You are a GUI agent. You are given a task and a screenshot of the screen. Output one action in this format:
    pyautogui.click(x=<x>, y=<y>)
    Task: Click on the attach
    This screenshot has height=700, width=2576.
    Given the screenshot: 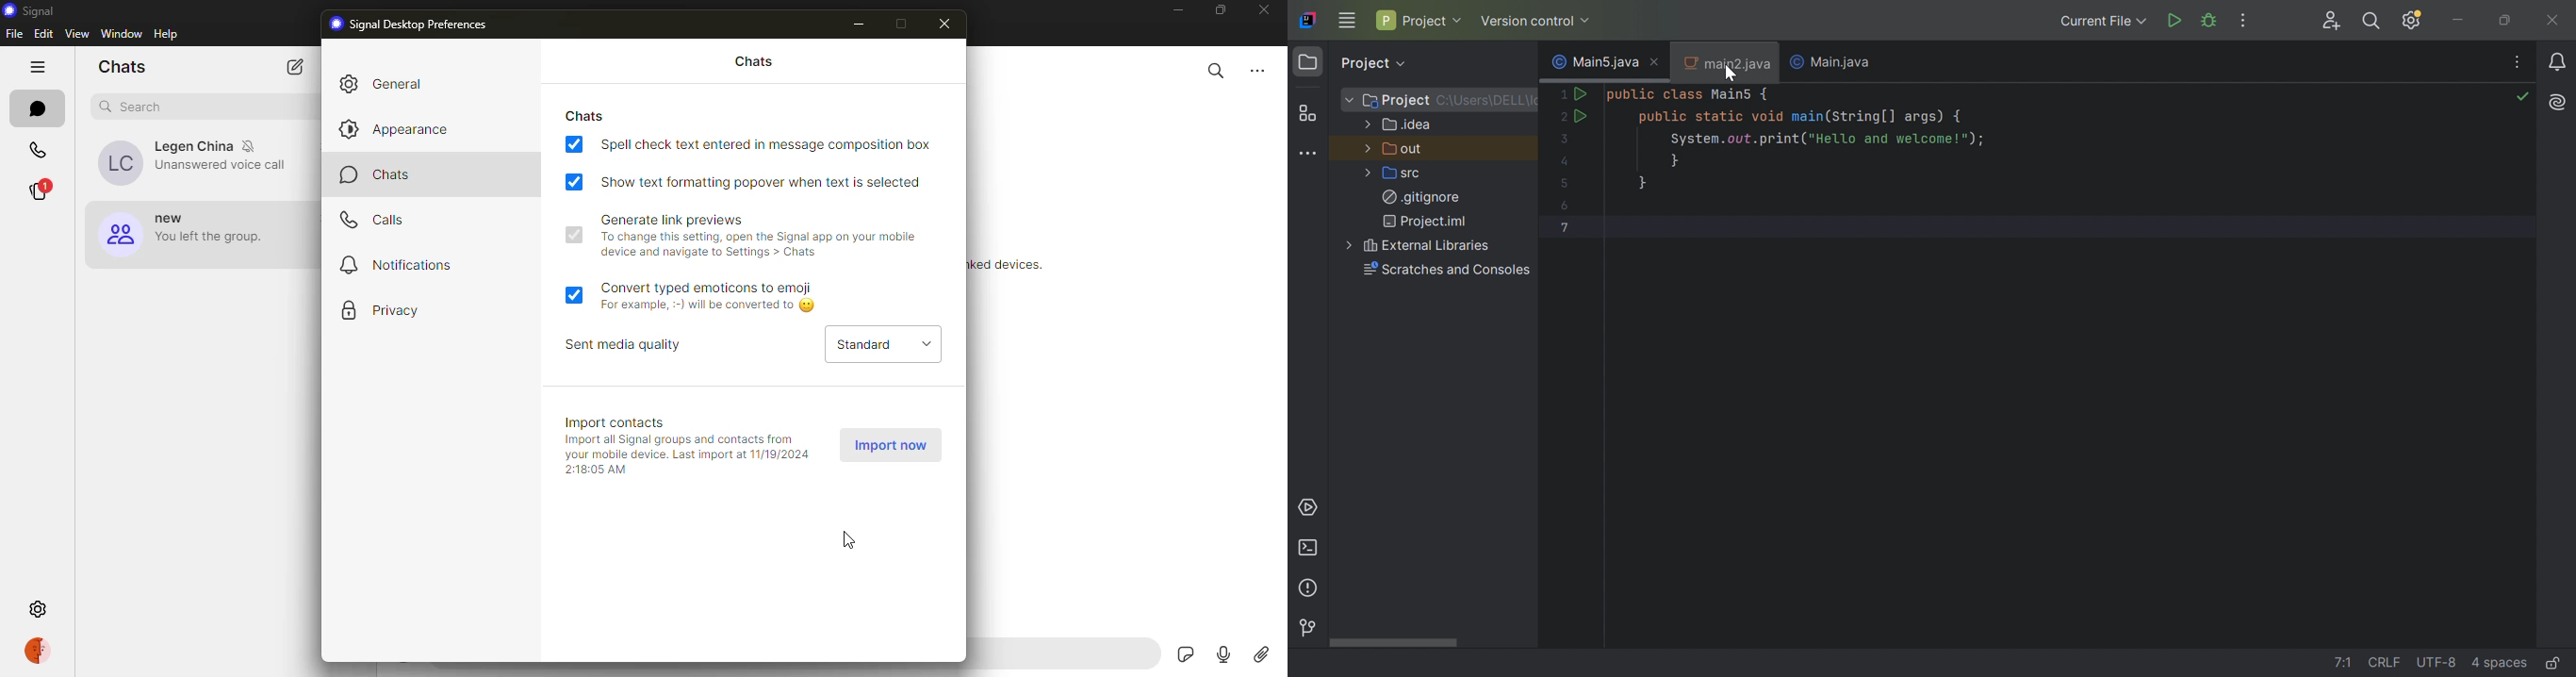 What is the action you would take?
    pyautogui.click(x=1262, y=655)
    